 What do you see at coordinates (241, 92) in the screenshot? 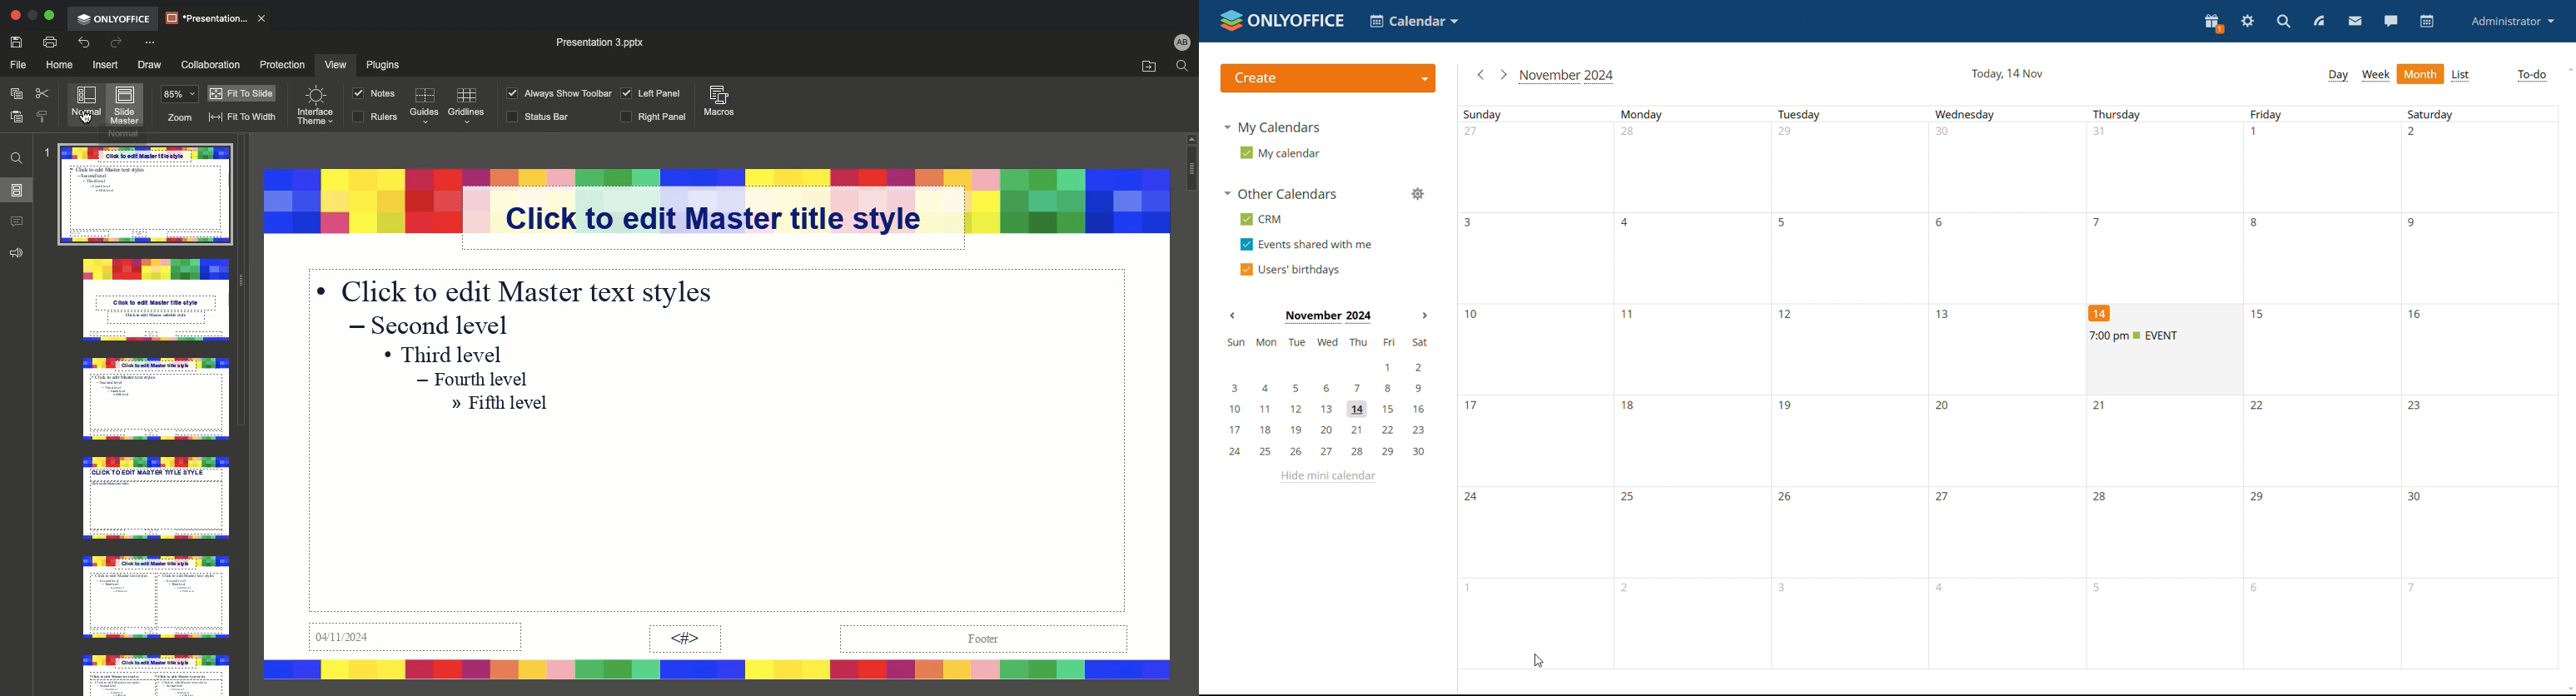
I see `Fit to slide` at bounding box center [241, 92].